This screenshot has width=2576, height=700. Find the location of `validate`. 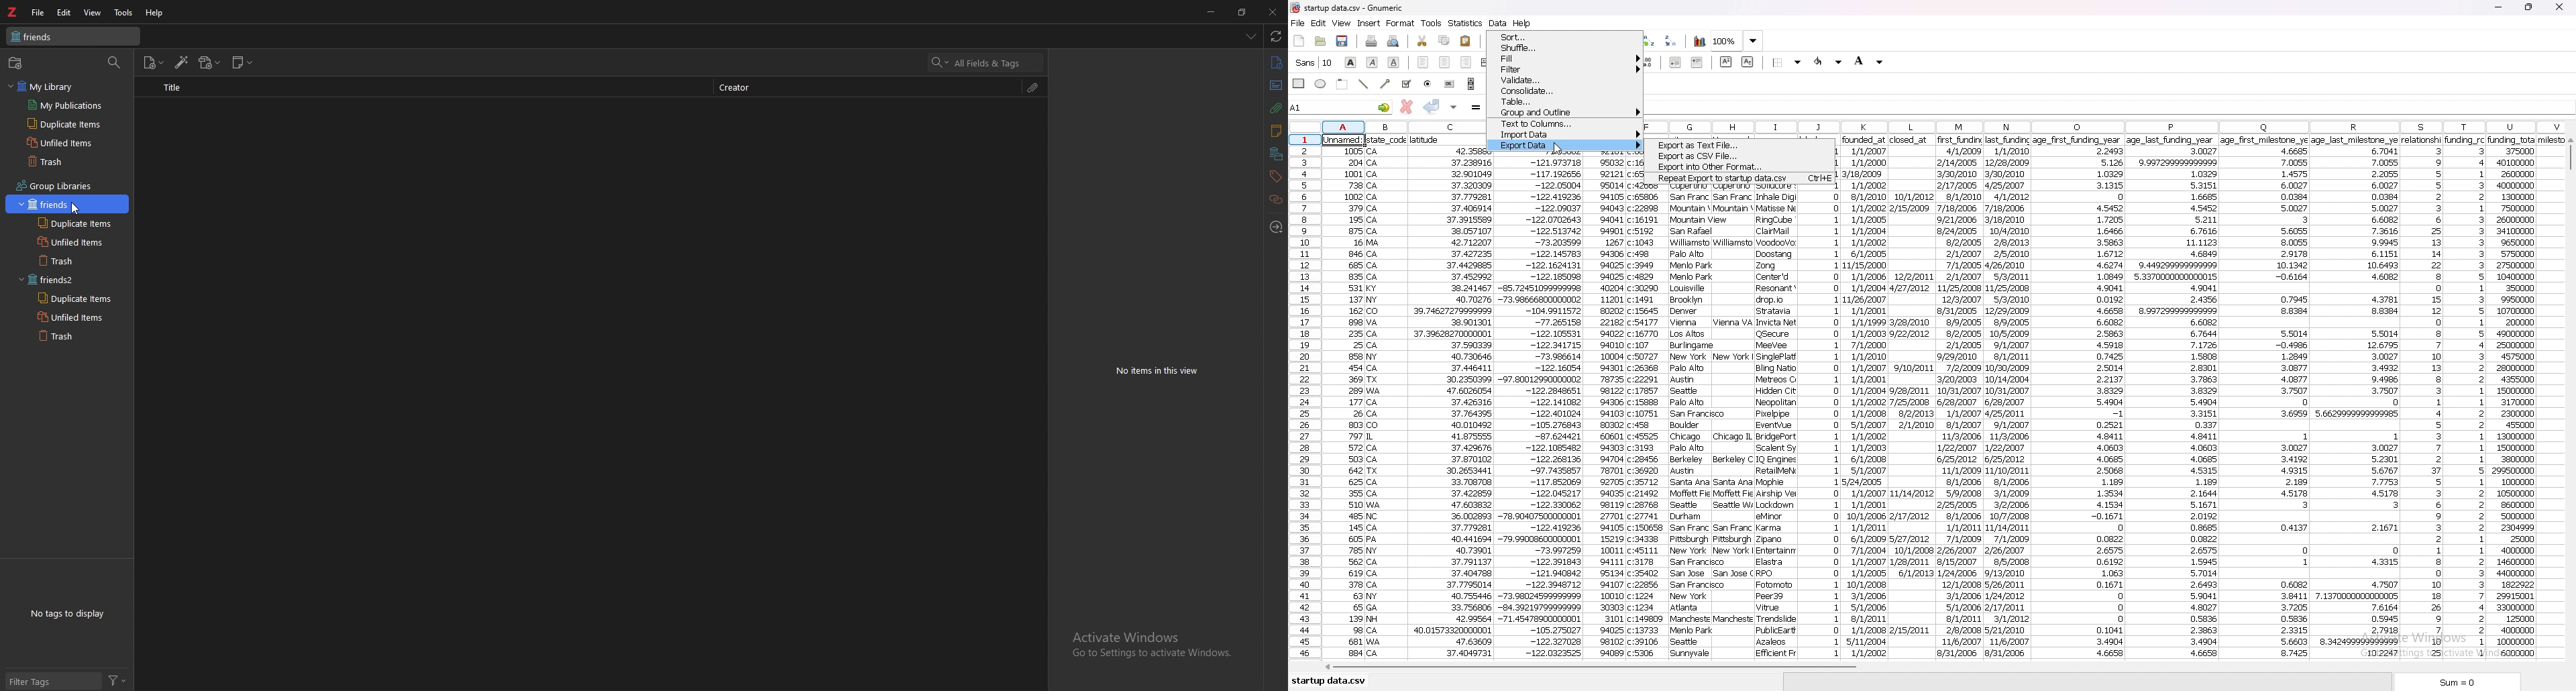

validate is located at coordinates (1564, 79).